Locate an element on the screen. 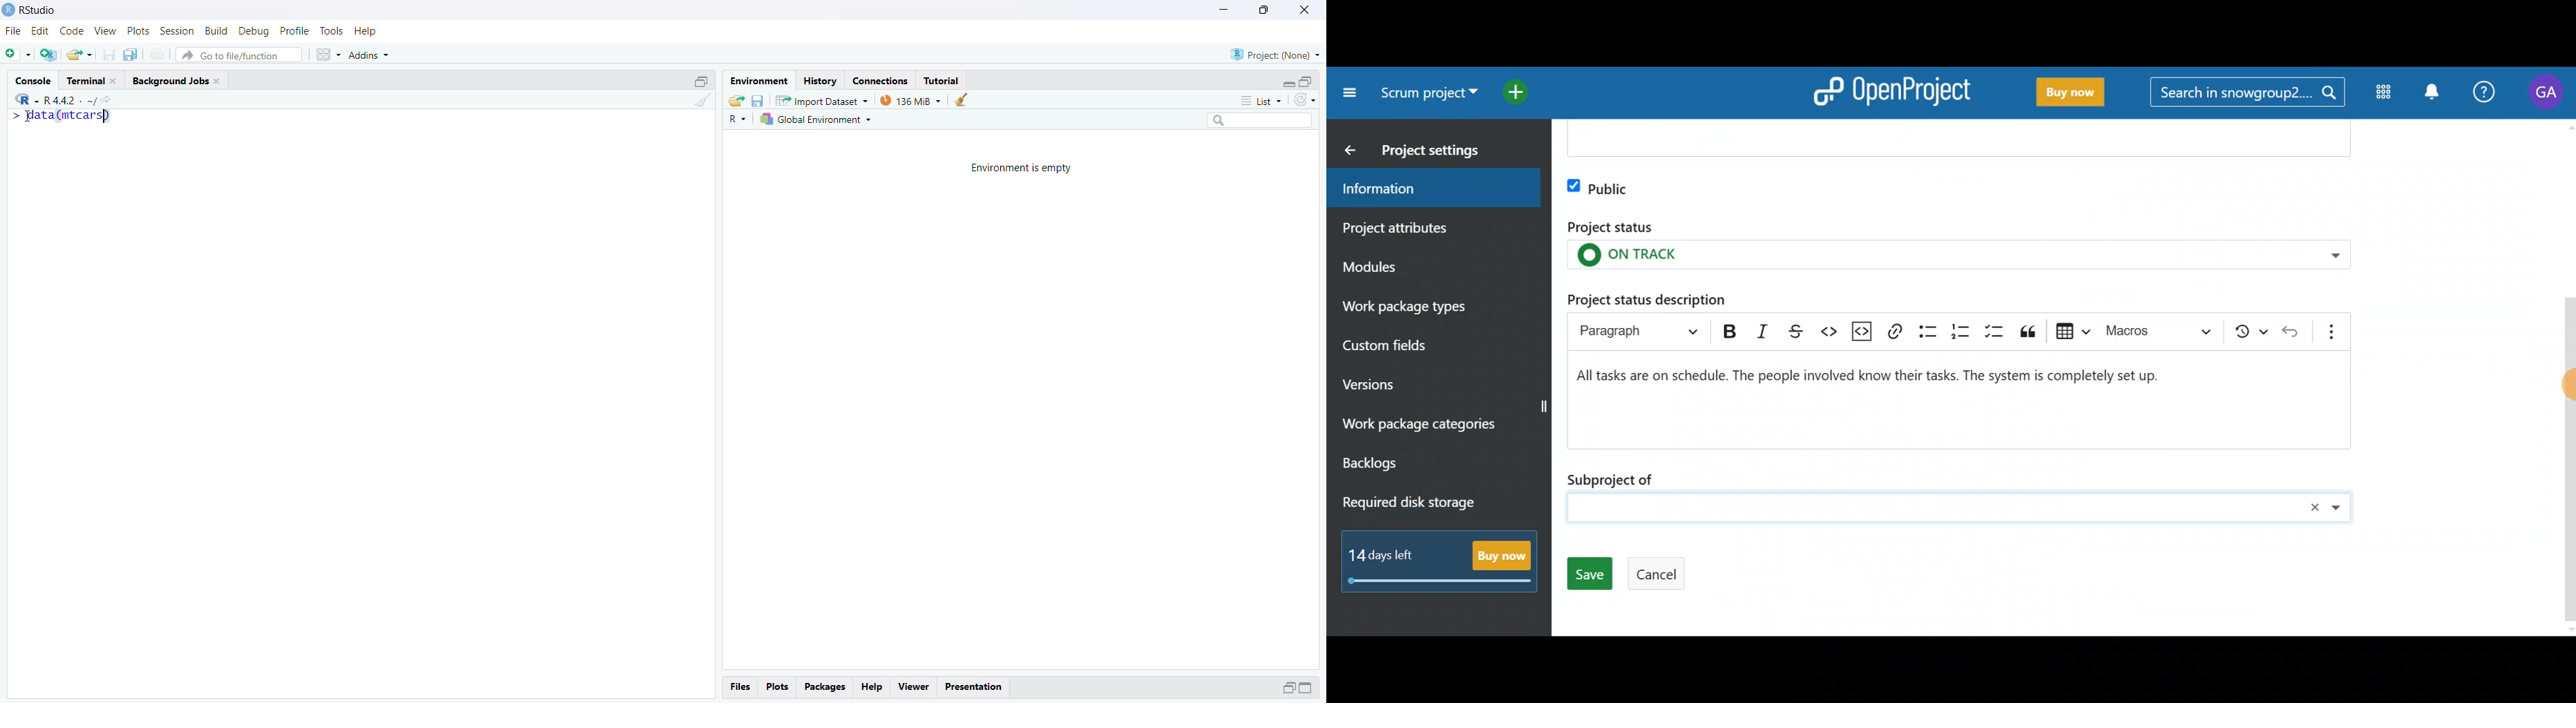  Edit is located at coordinates (41, 32).